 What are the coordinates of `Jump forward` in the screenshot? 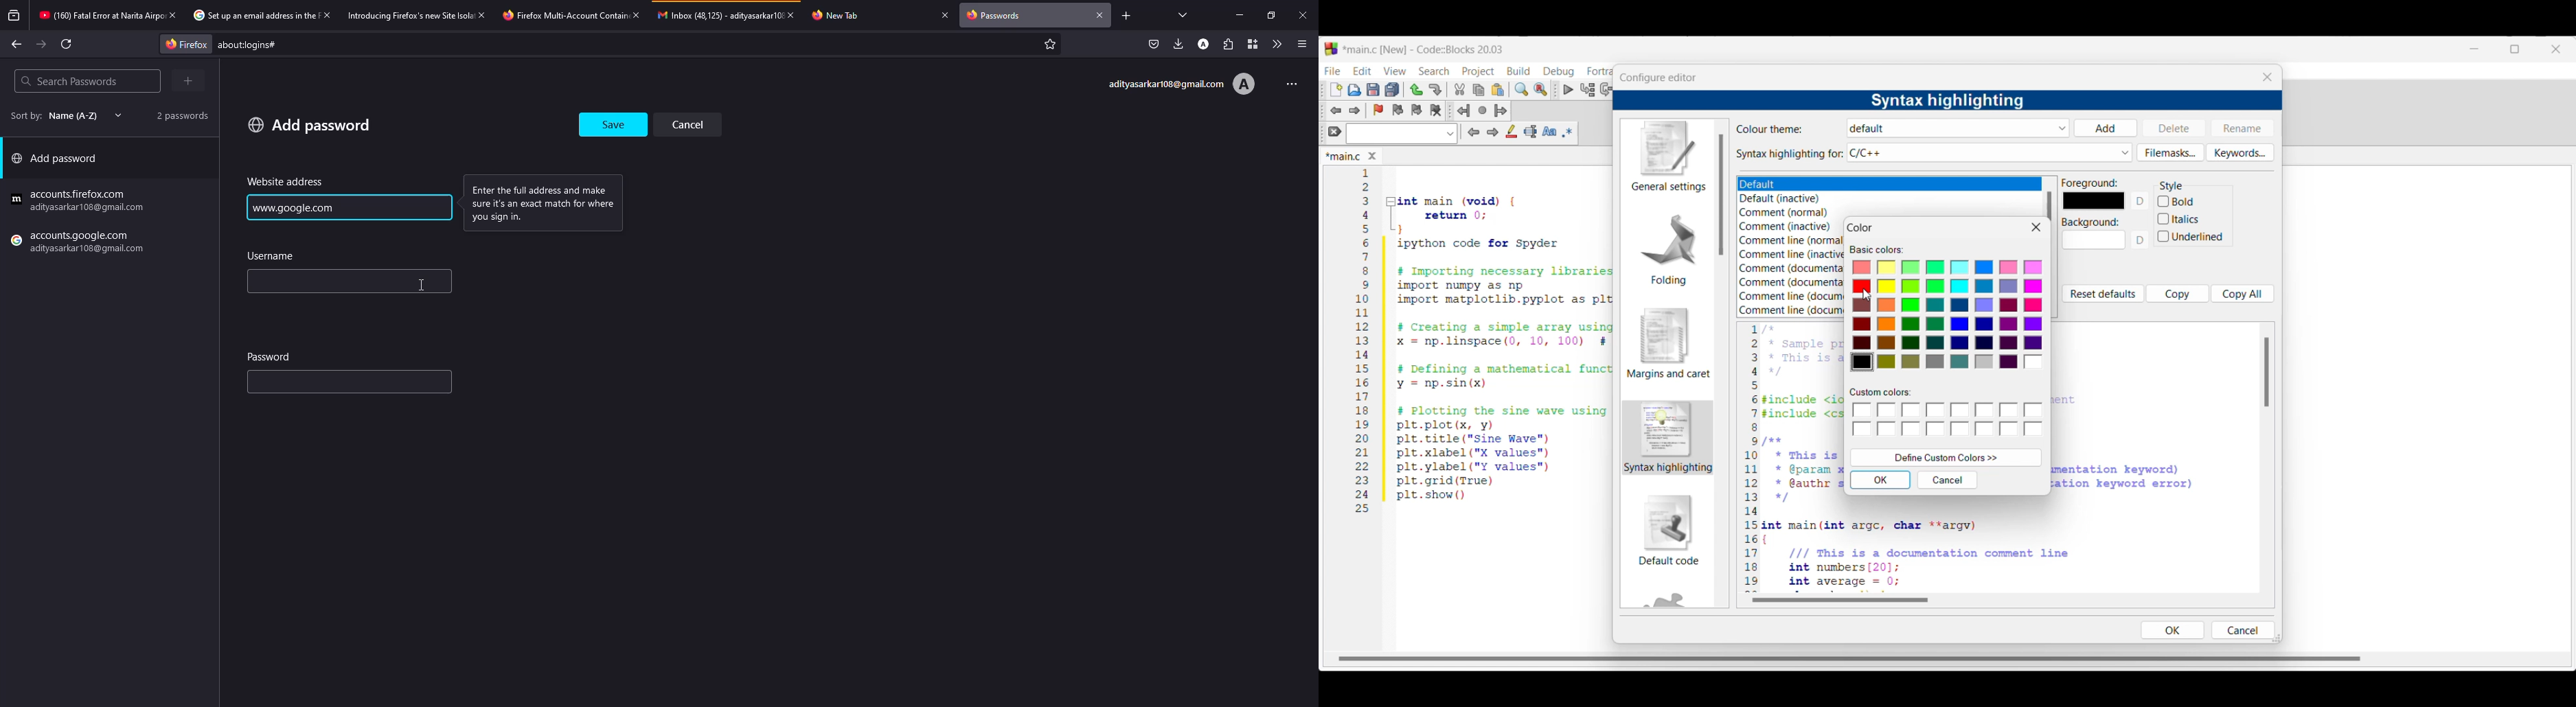 It's located at (1501, 111).